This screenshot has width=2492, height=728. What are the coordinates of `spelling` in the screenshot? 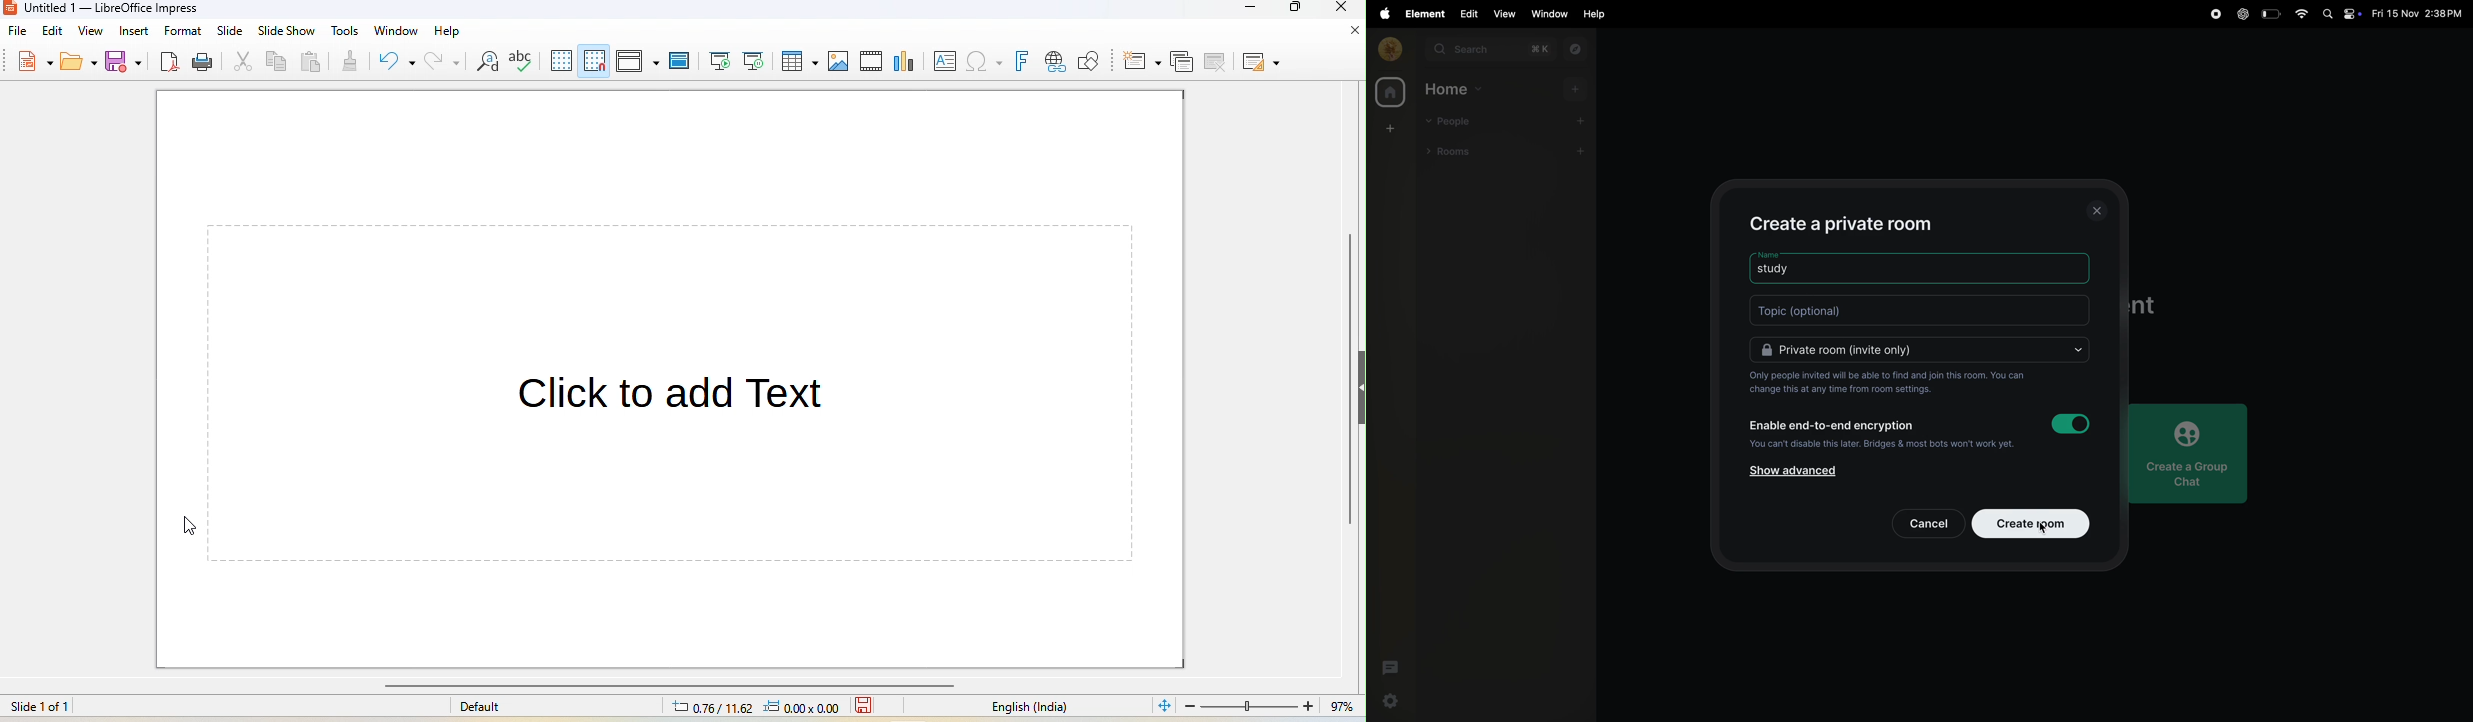 It's located at (522, 60).